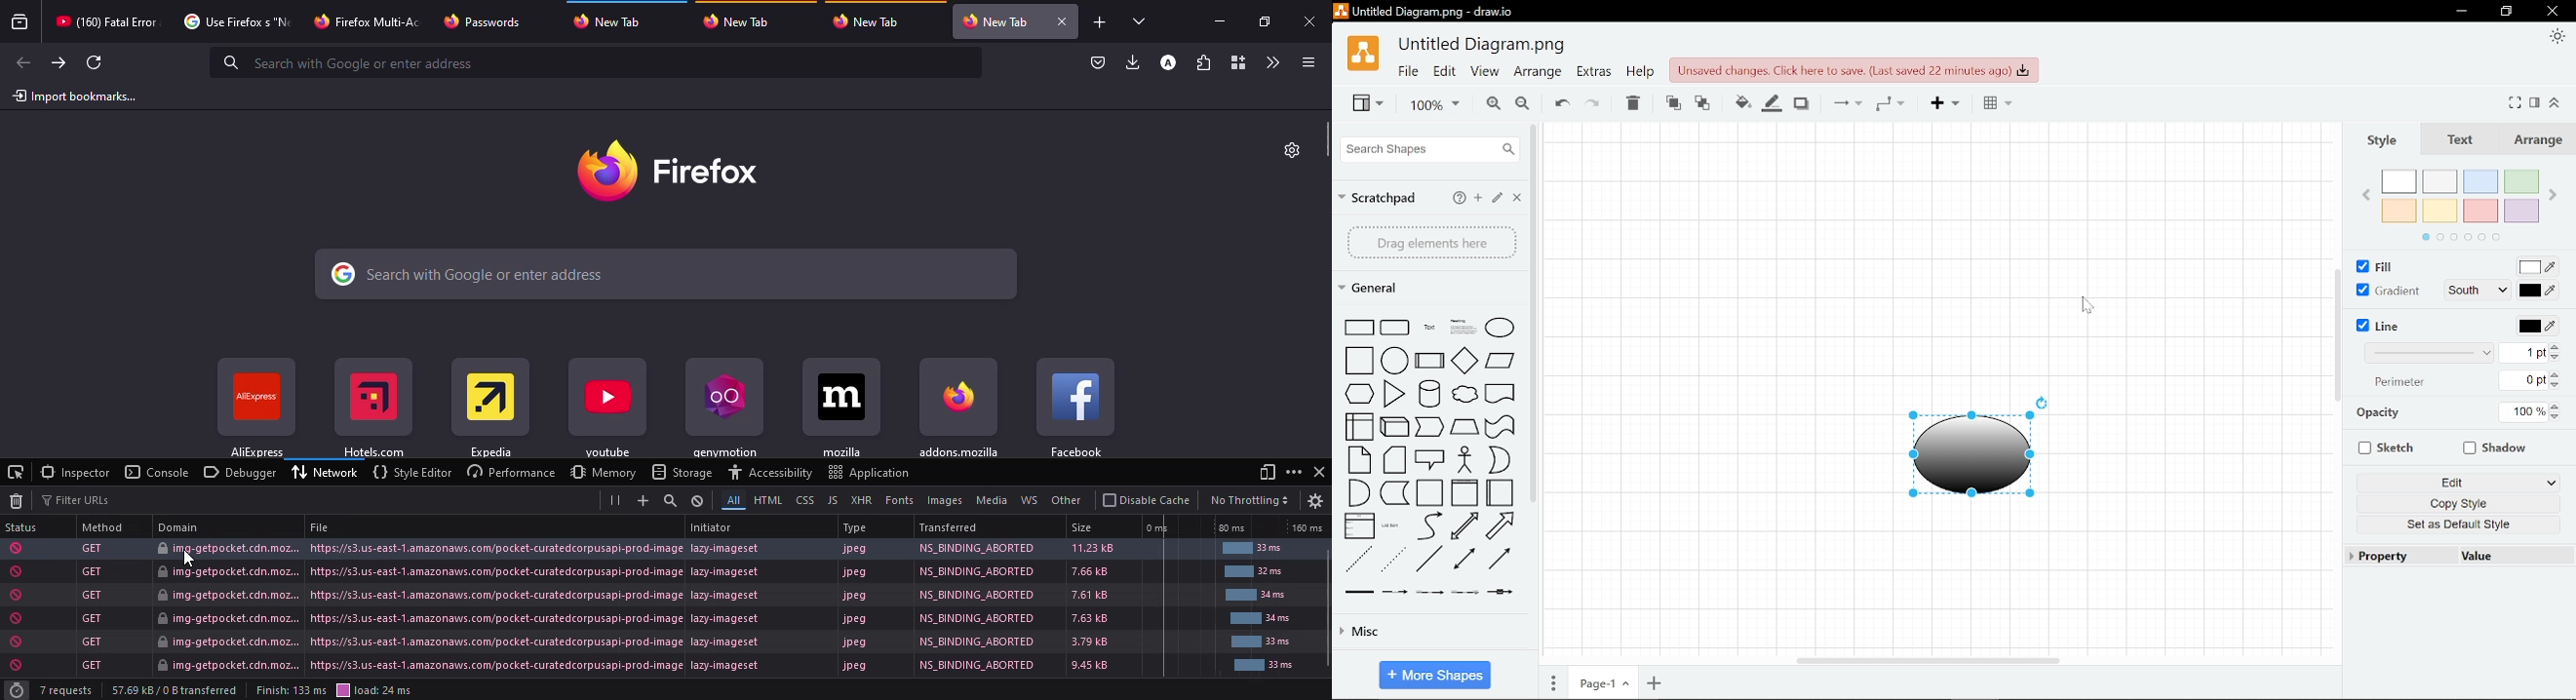 This screenshot has width=2576, height=700. What do you see at coordinates (75, 472) in the screenshot?
I see `inspector` at bounding box center [75, 472].